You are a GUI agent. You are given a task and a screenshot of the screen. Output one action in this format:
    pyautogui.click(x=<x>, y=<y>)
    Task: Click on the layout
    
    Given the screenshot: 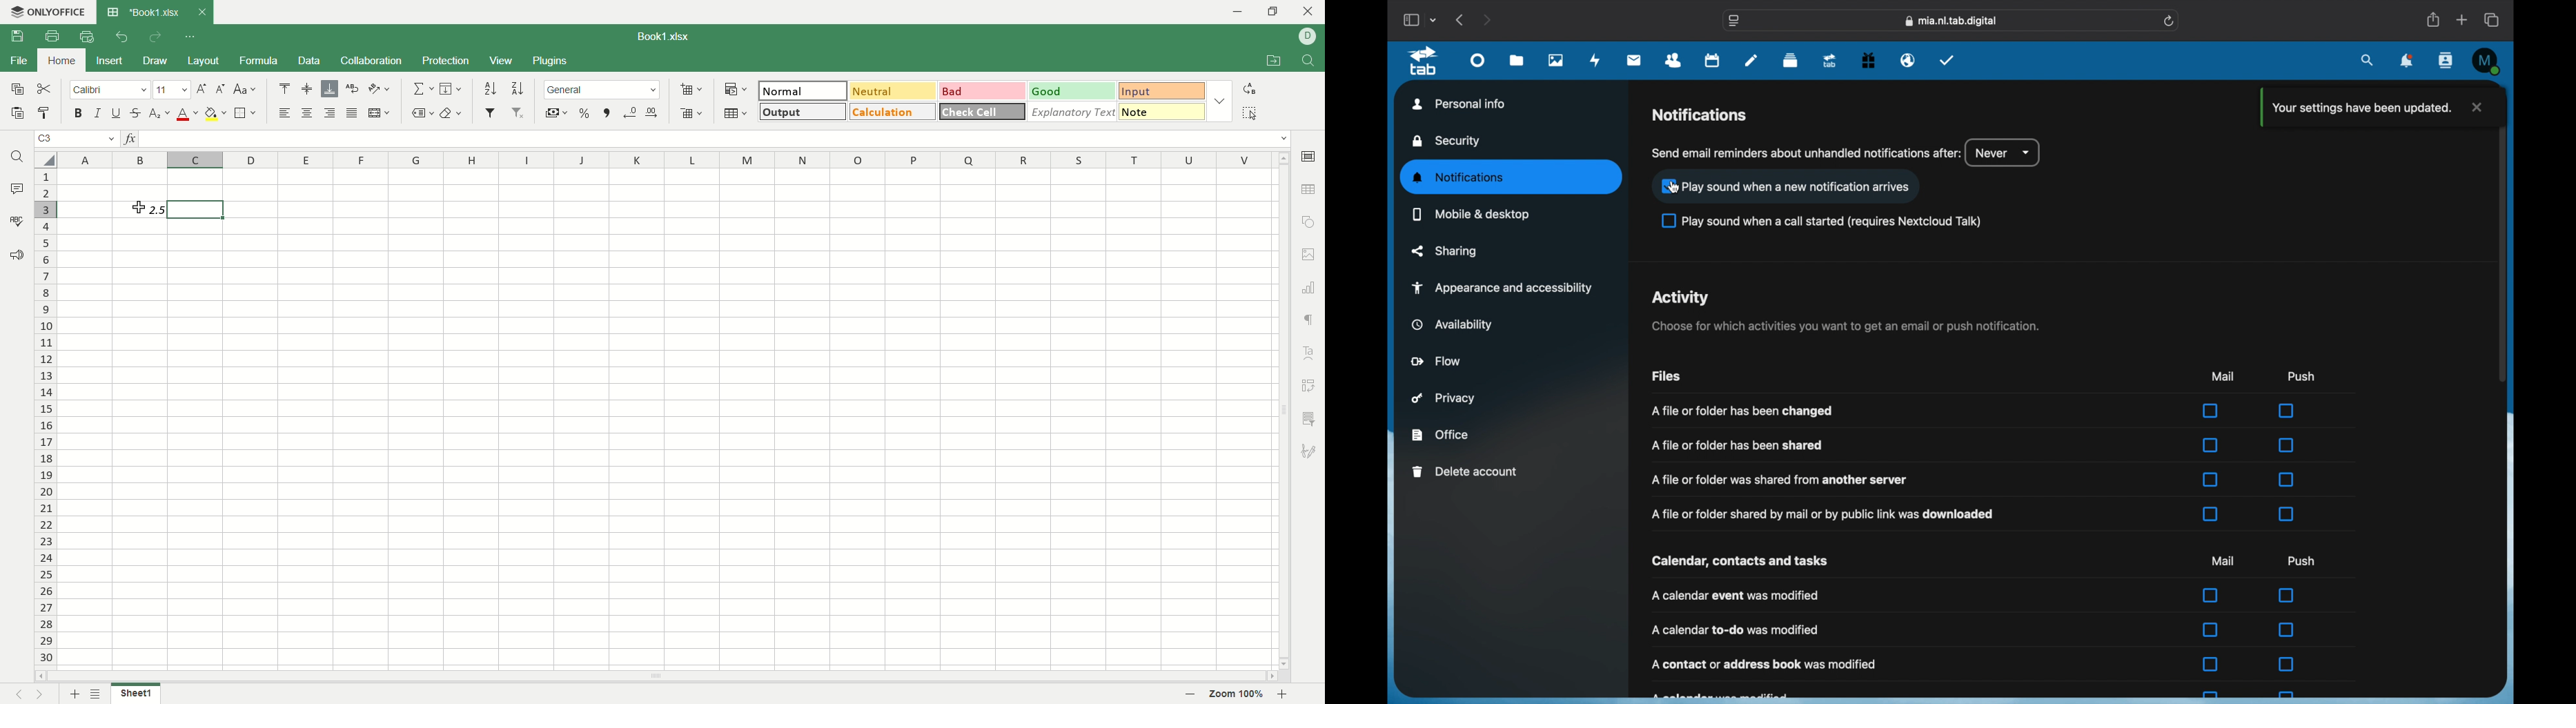 What is the action you would take?
    pyautogui.click(x=205, y=61)
    